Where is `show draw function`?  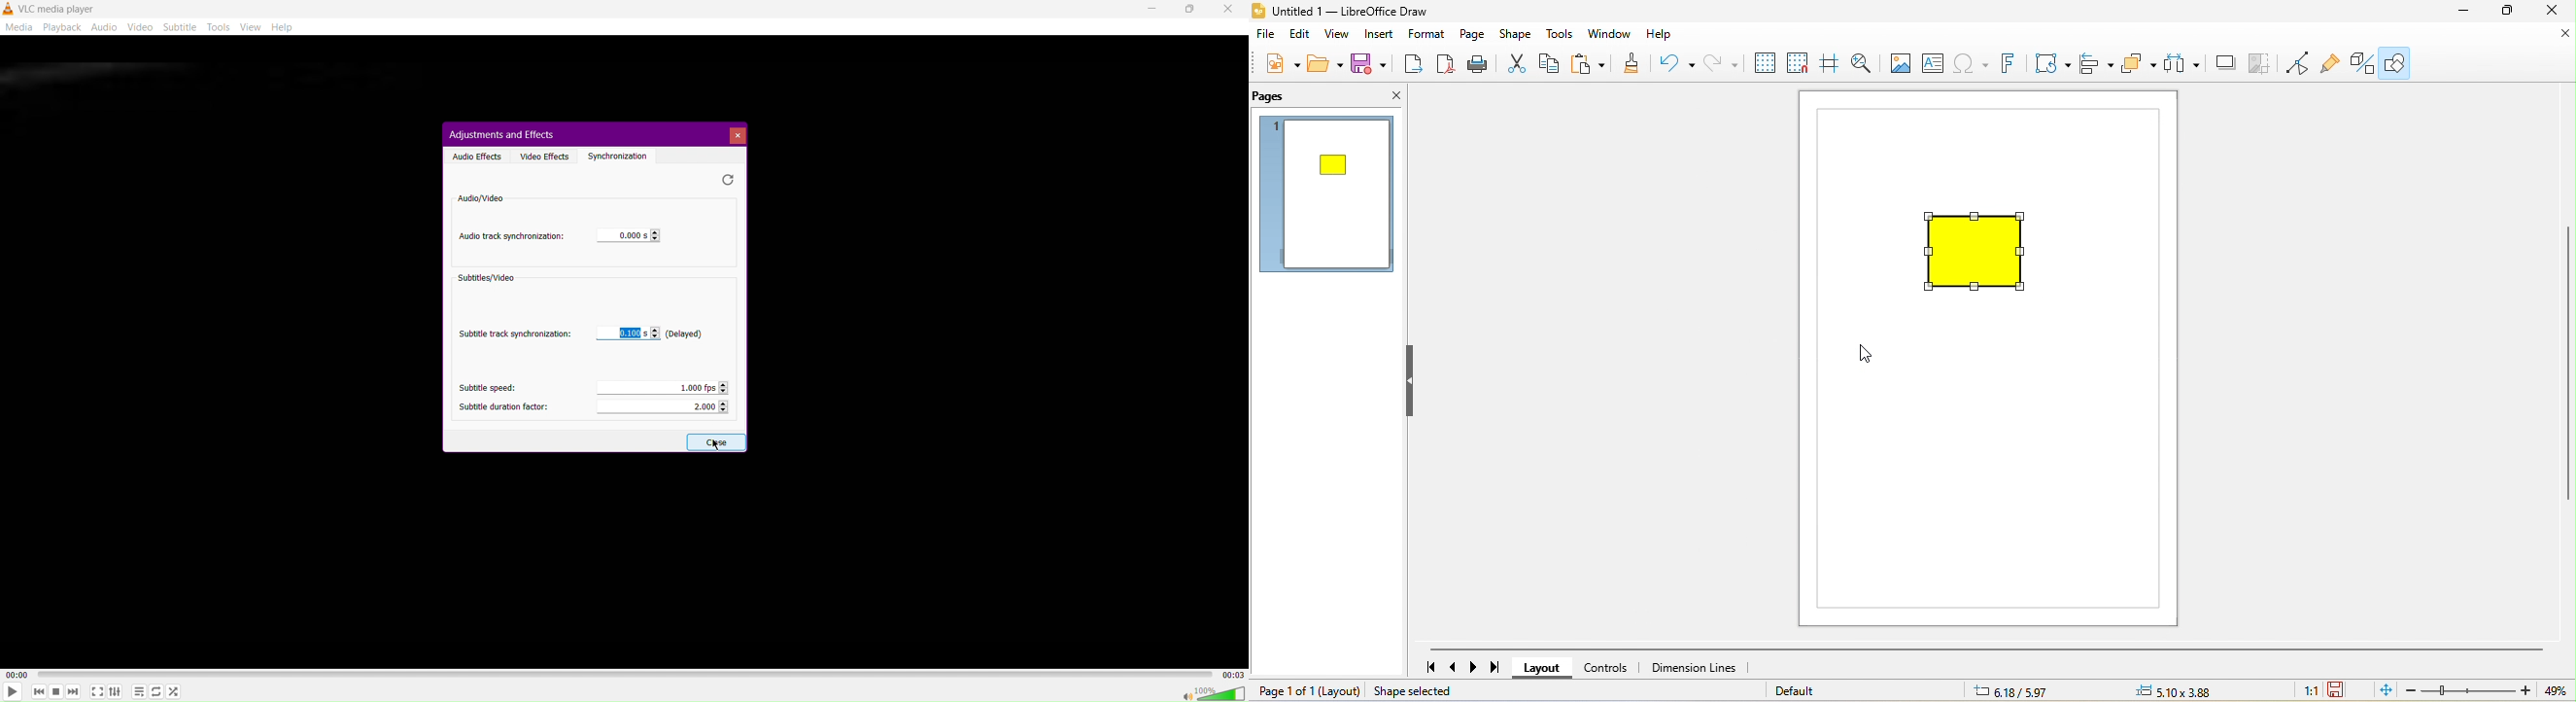 show draw function is located at coordinates (2398, 64).